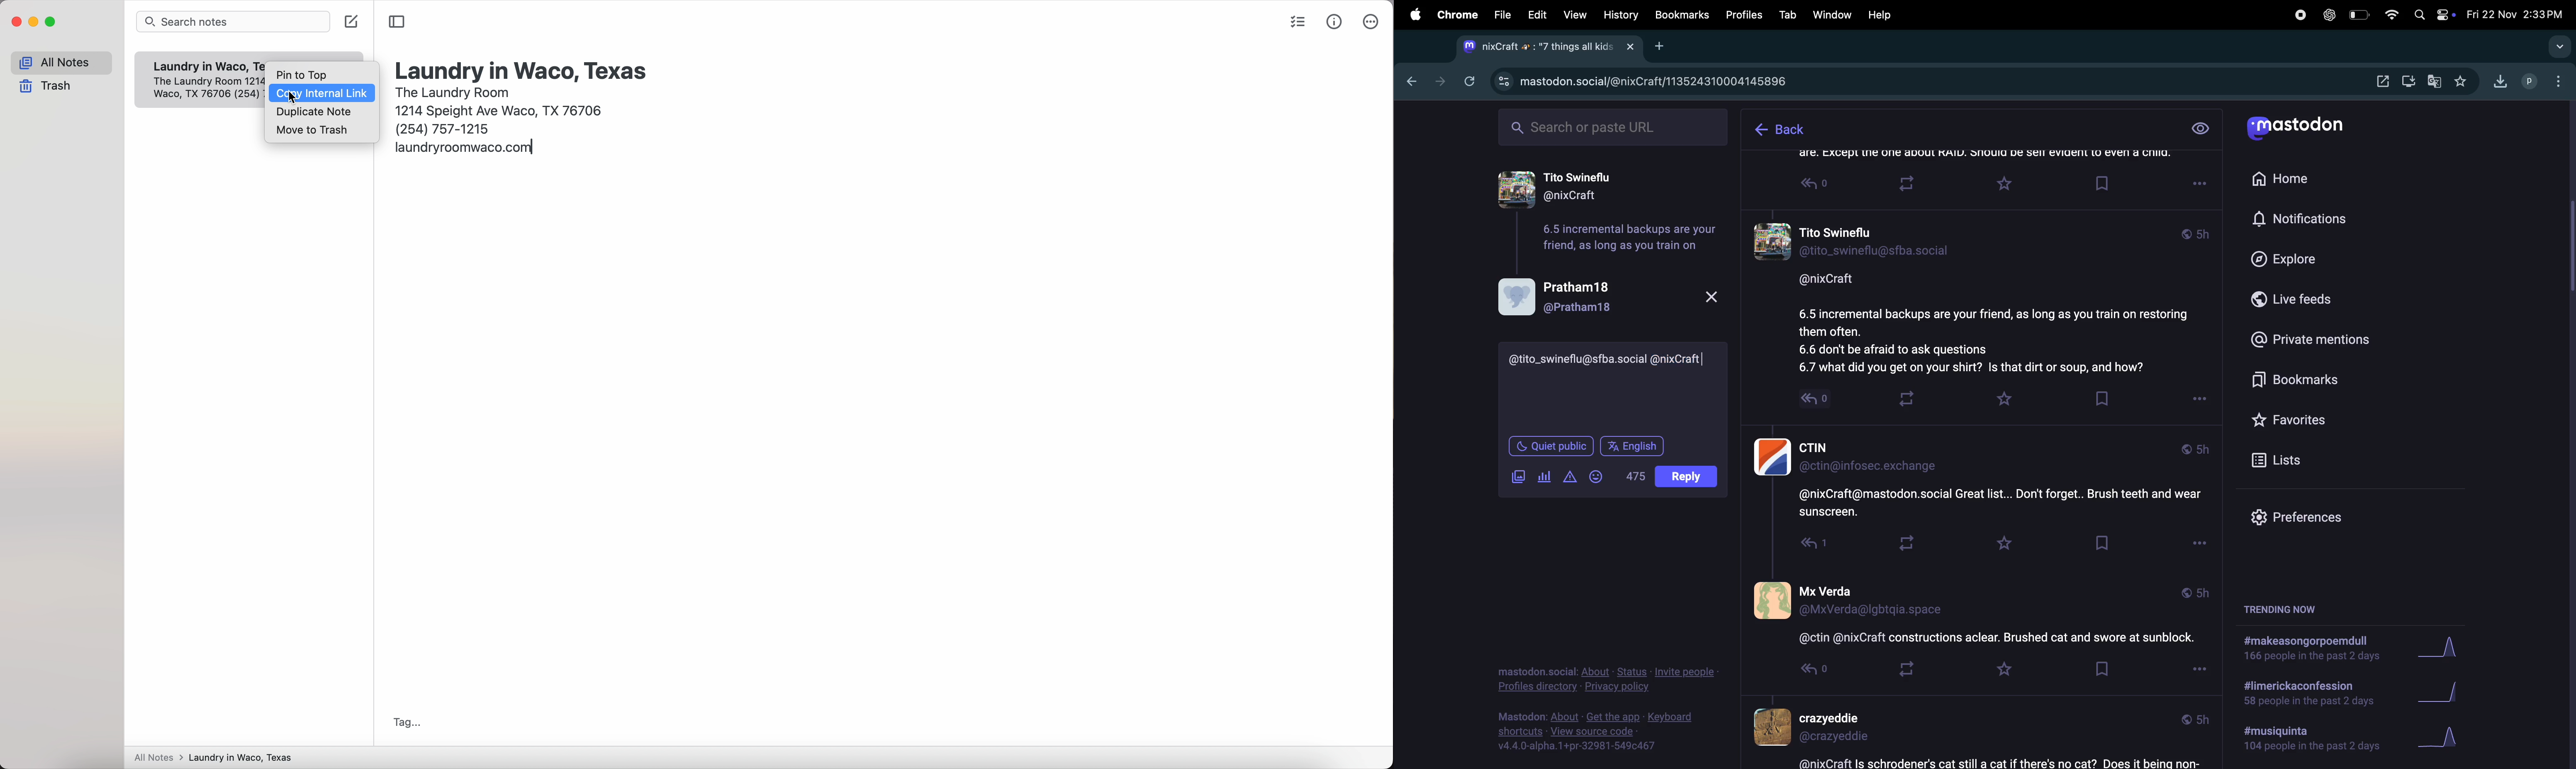 The image size is (2576, 784). What do you see at coordinates (2008, 184) in the screenshot?
I see `Favourite` at bounding box center [2008, 184].